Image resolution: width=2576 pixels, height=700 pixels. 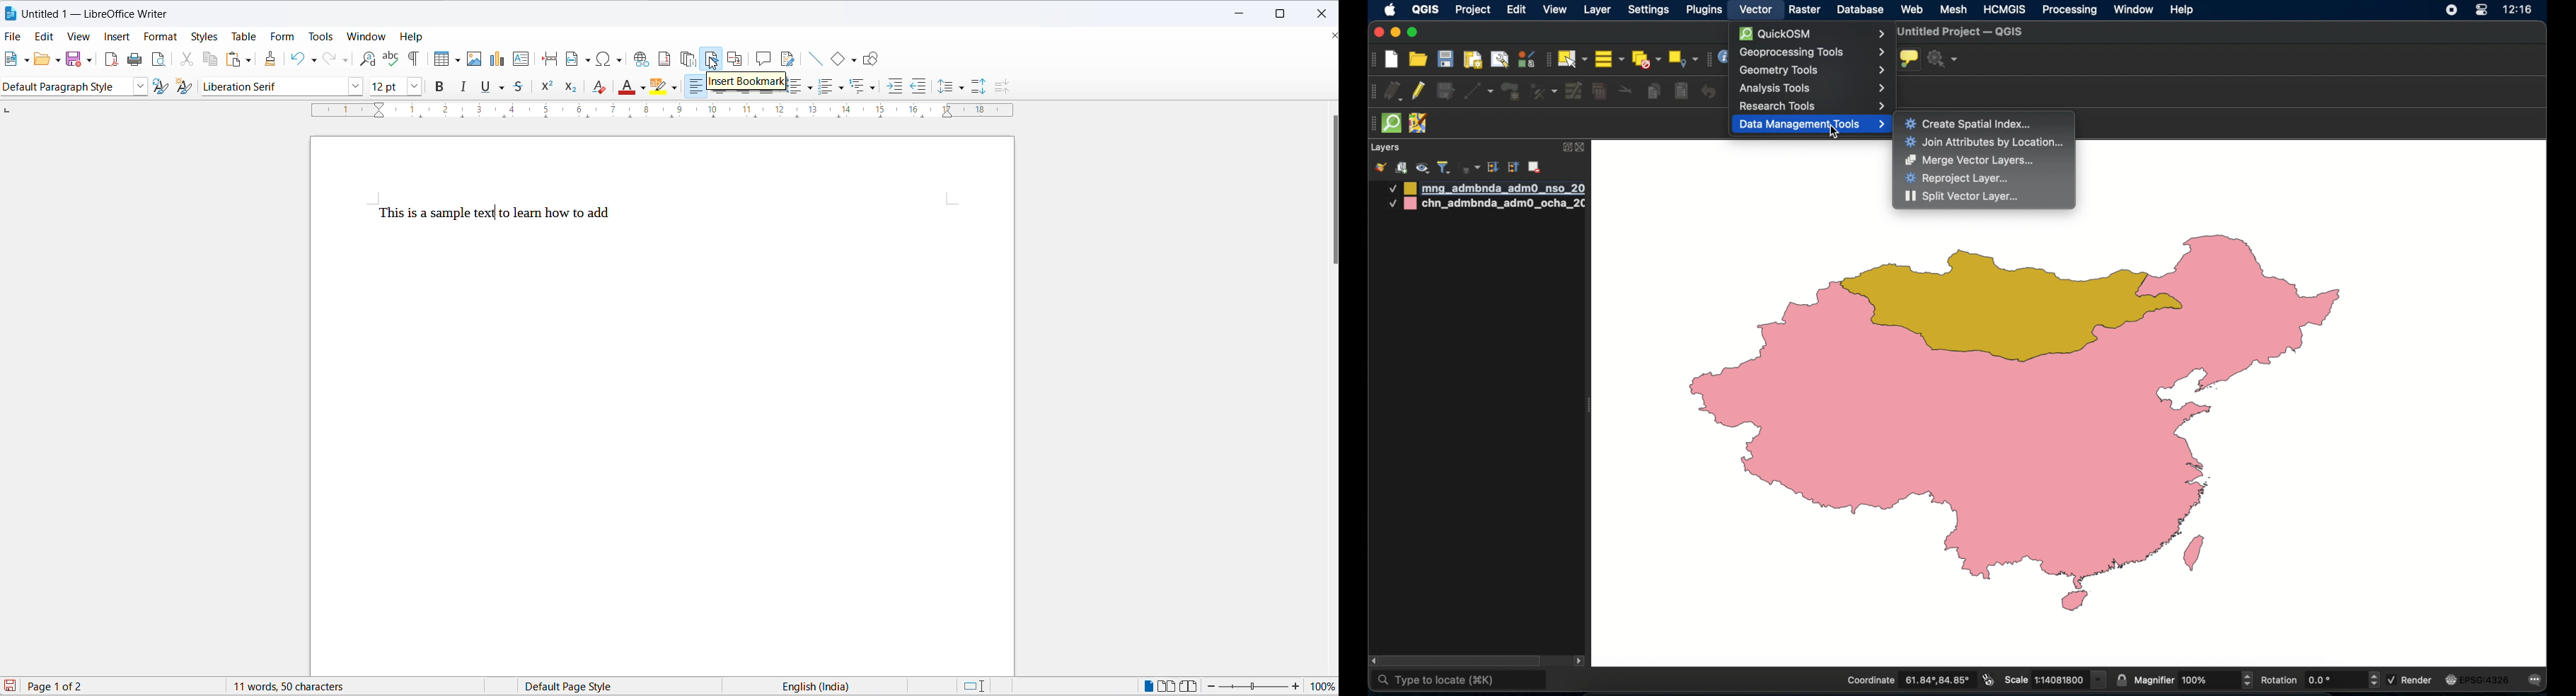 What do you see at coordinates (832, 86) in the screenshot?
I see `` at bounding box center [832, 86].